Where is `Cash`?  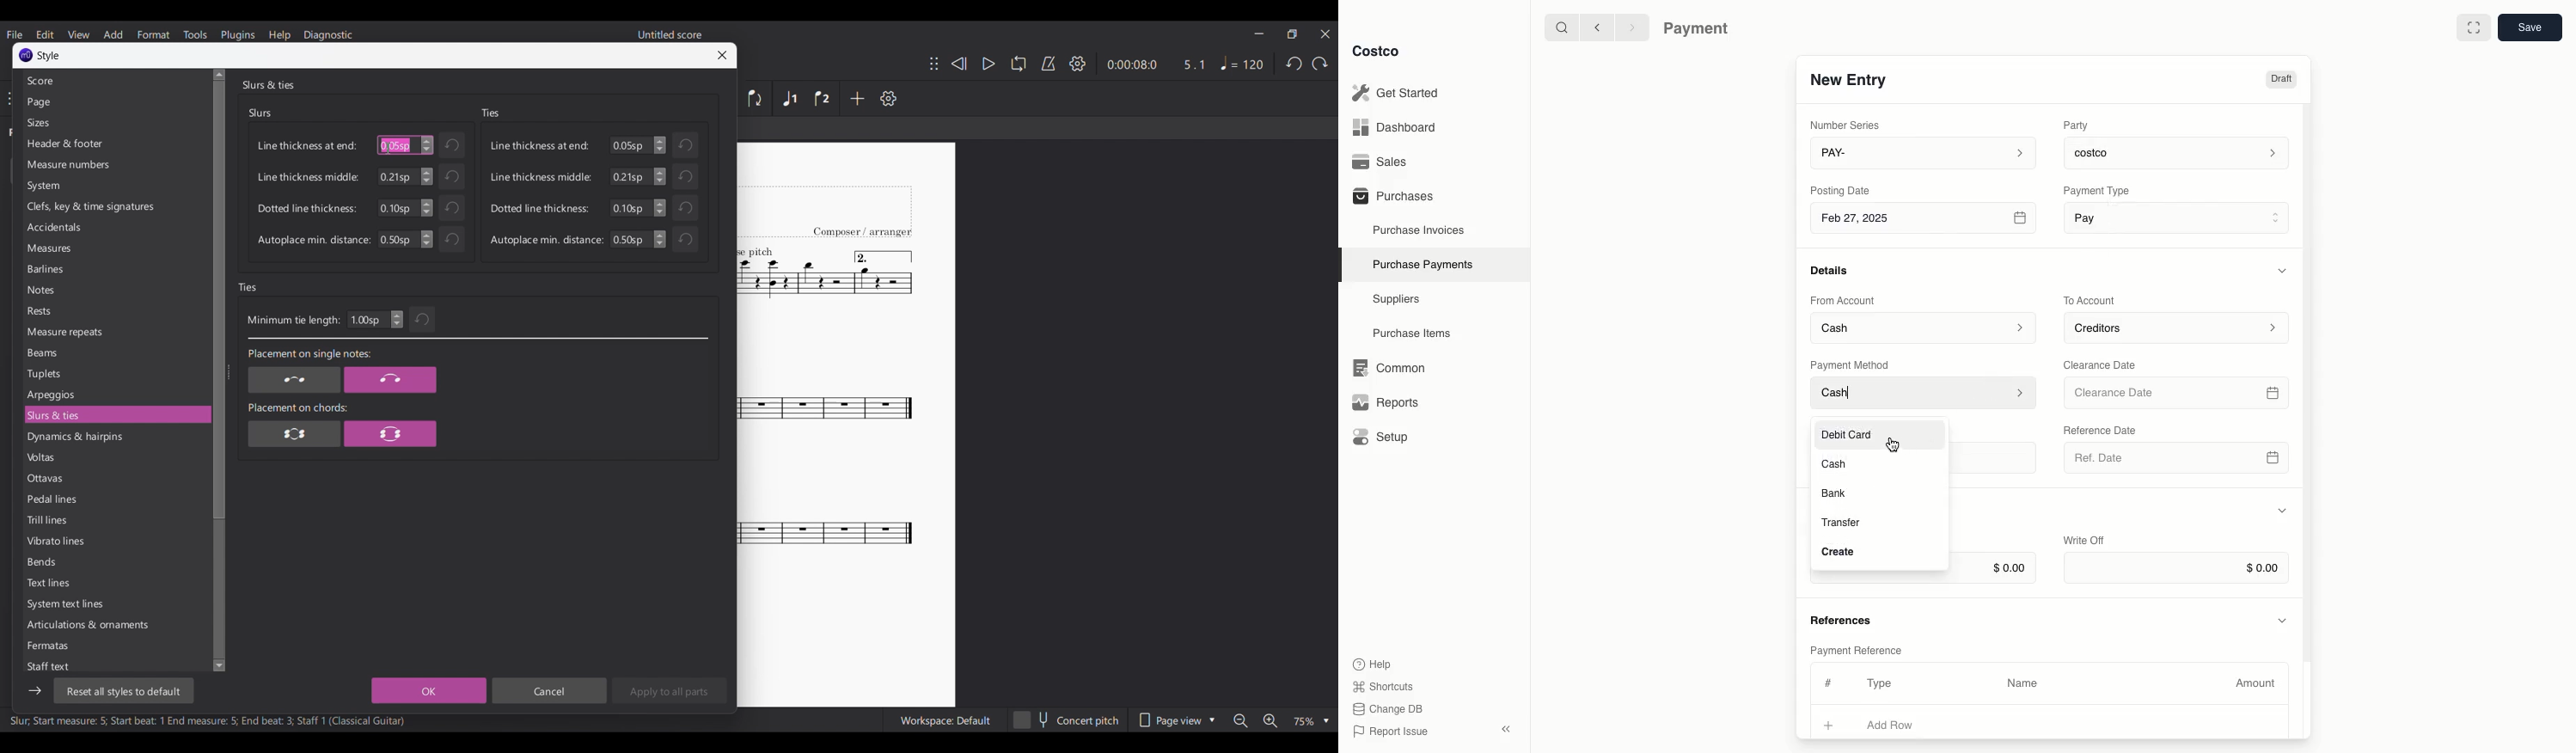
Cash is located at coordinates (1836, 463).